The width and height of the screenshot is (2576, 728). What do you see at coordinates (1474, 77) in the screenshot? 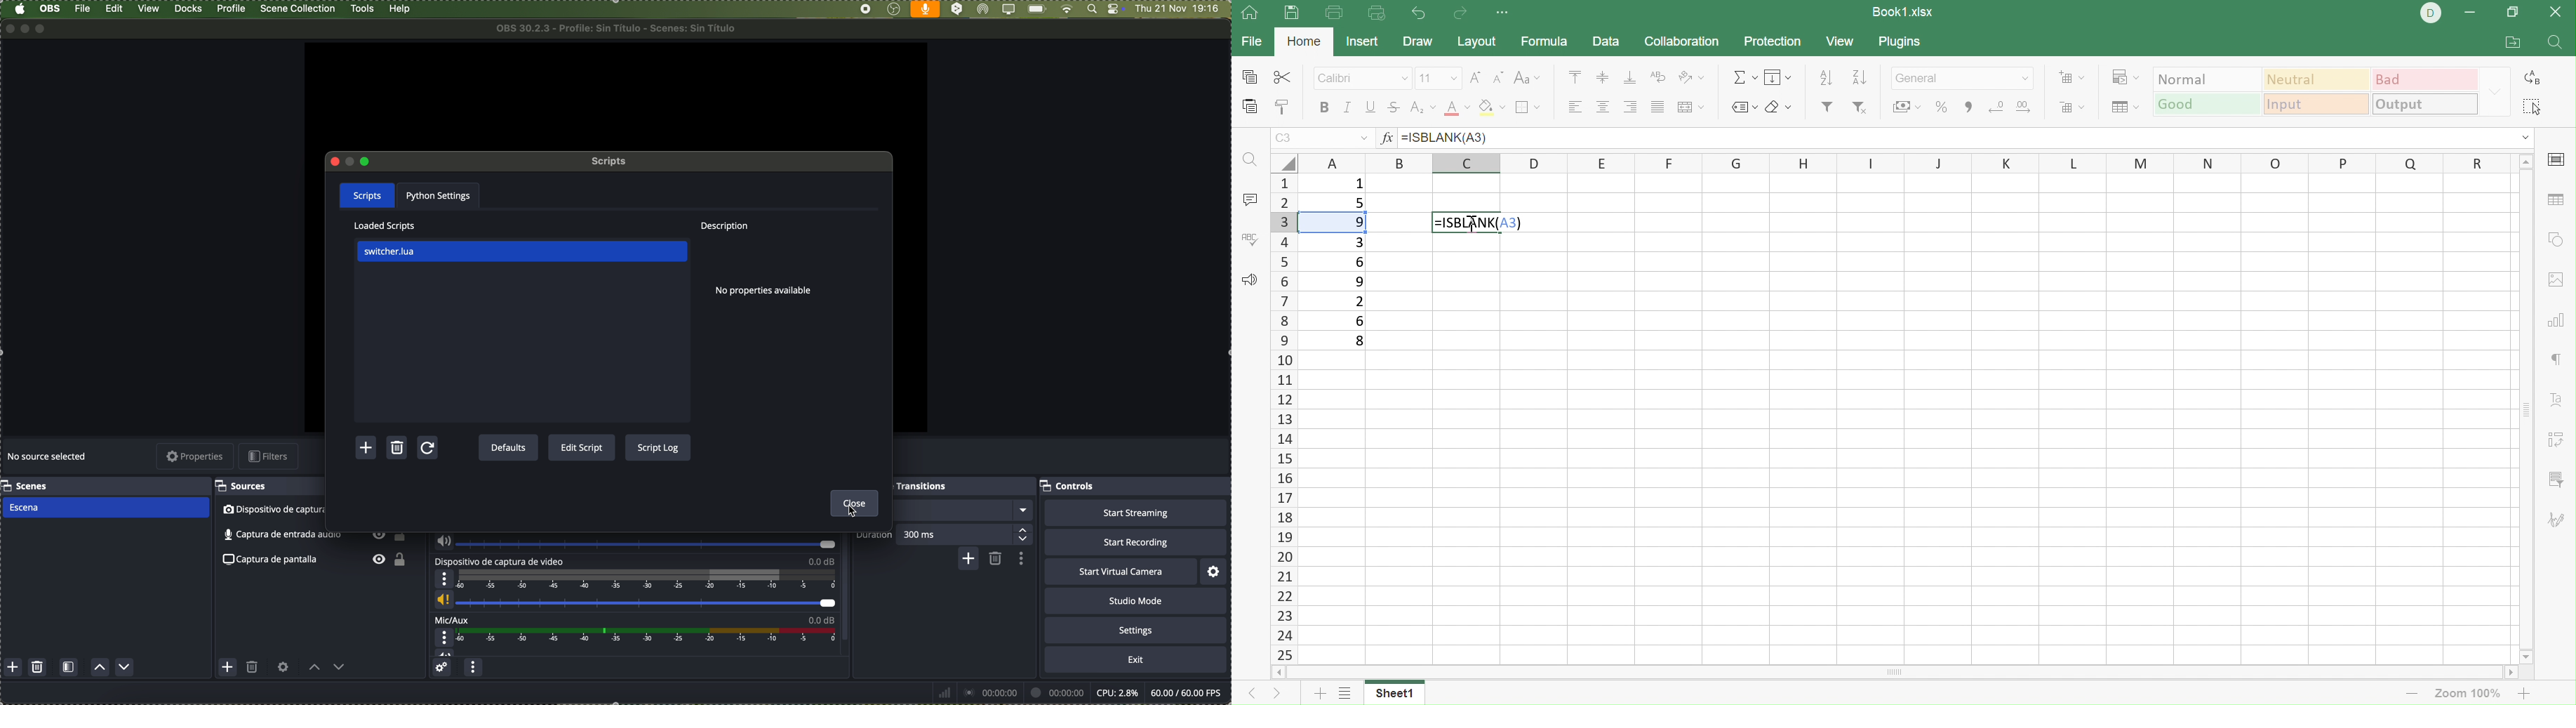
I see `Increment font size` at bounding box center [1474, 77].